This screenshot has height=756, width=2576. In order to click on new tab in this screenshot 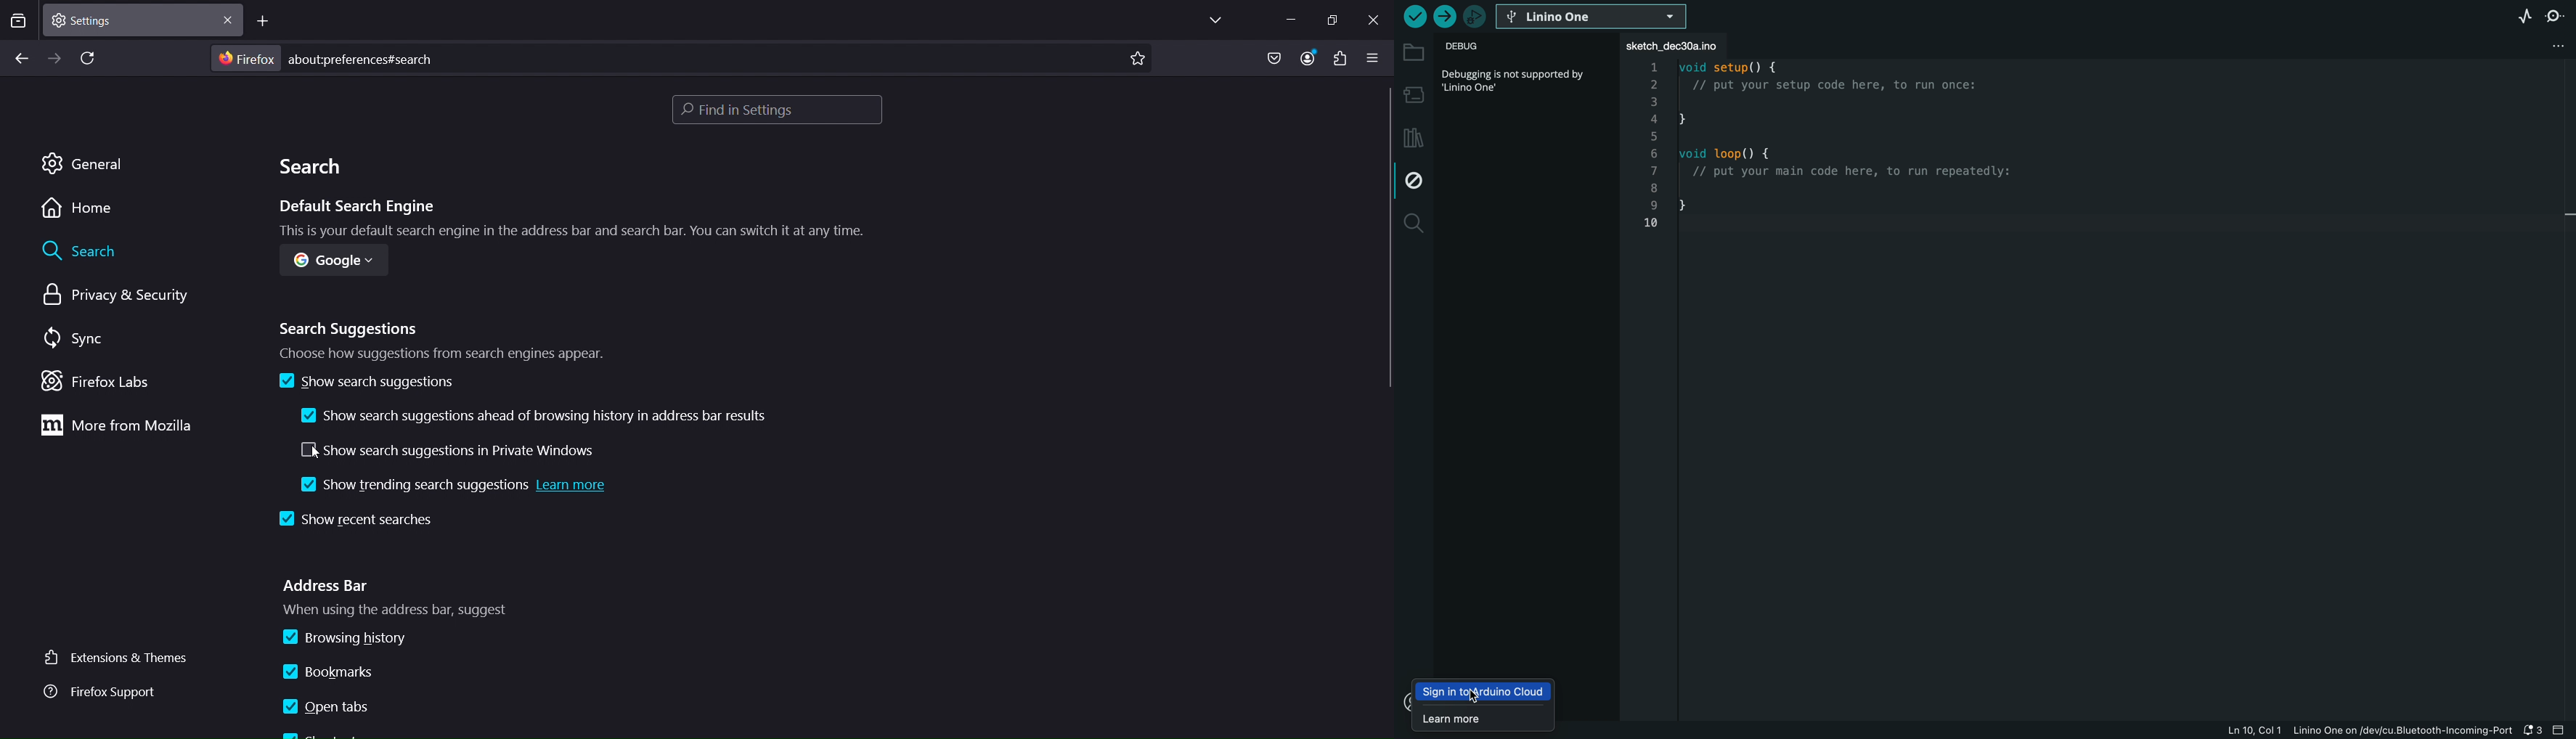, I will do `click(264, 21)`.